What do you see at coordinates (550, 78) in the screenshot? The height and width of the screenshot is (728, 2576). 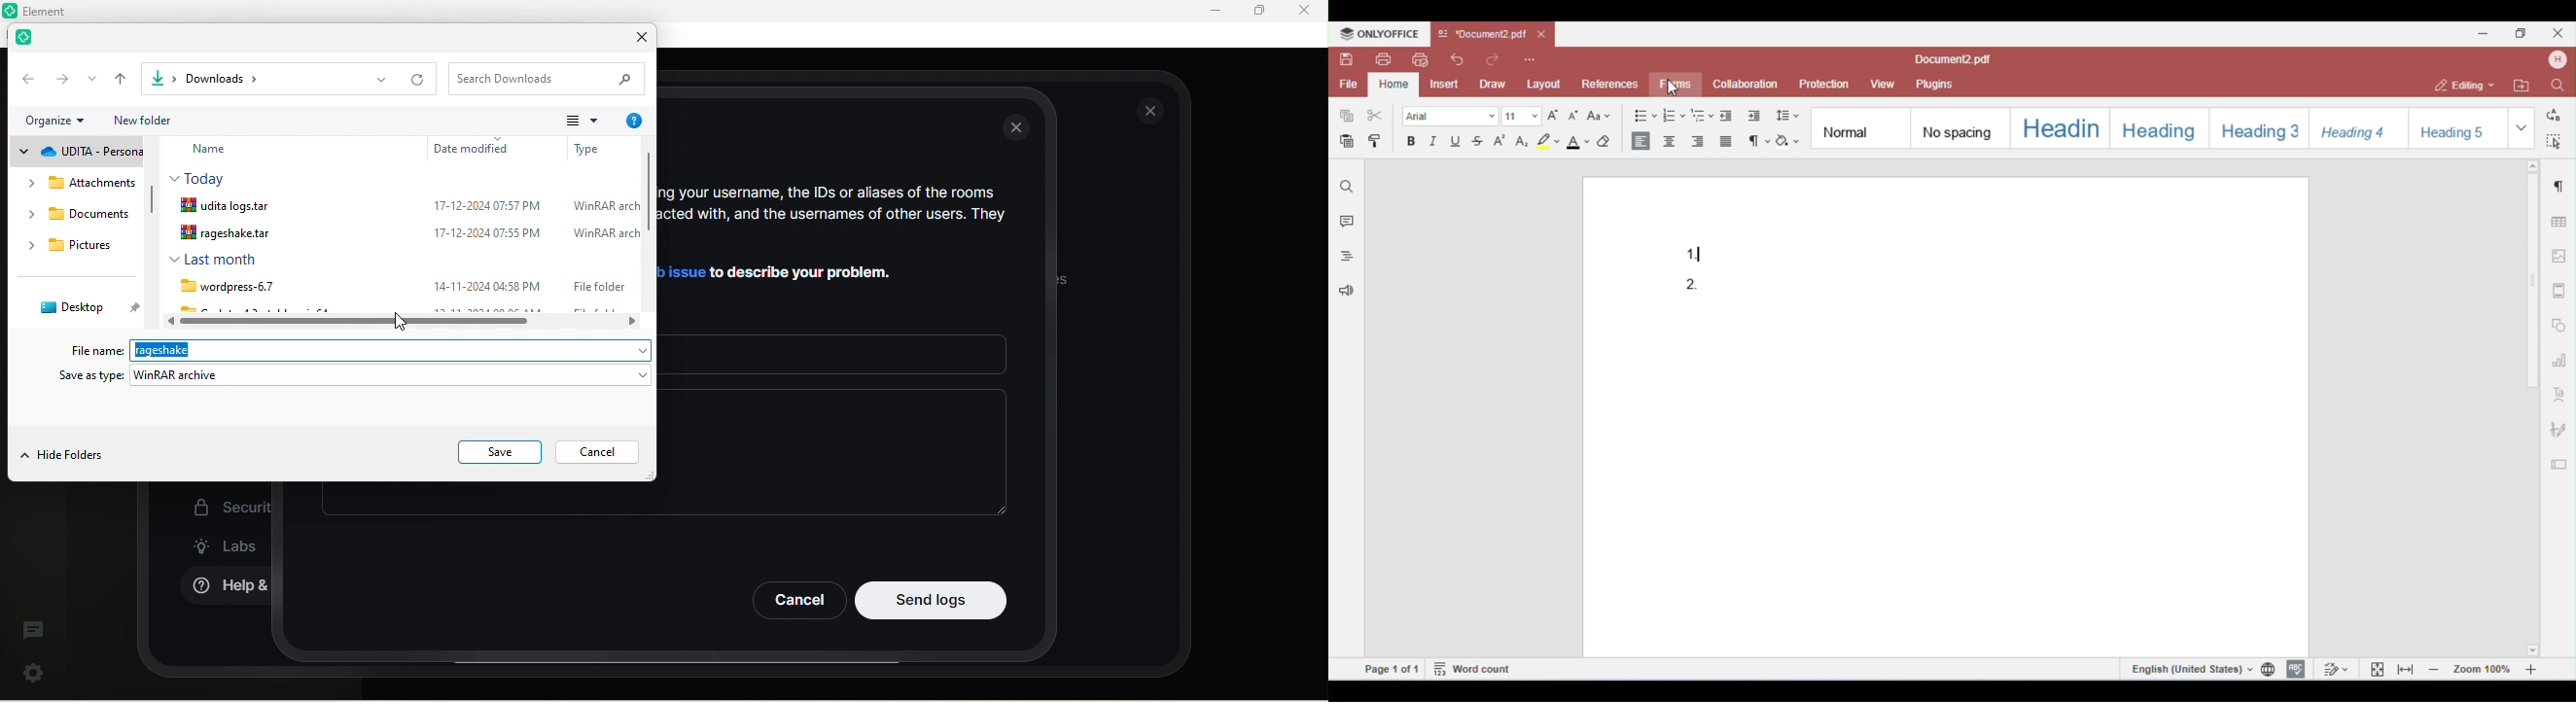 I see `search` at bounding box center [550, 78].